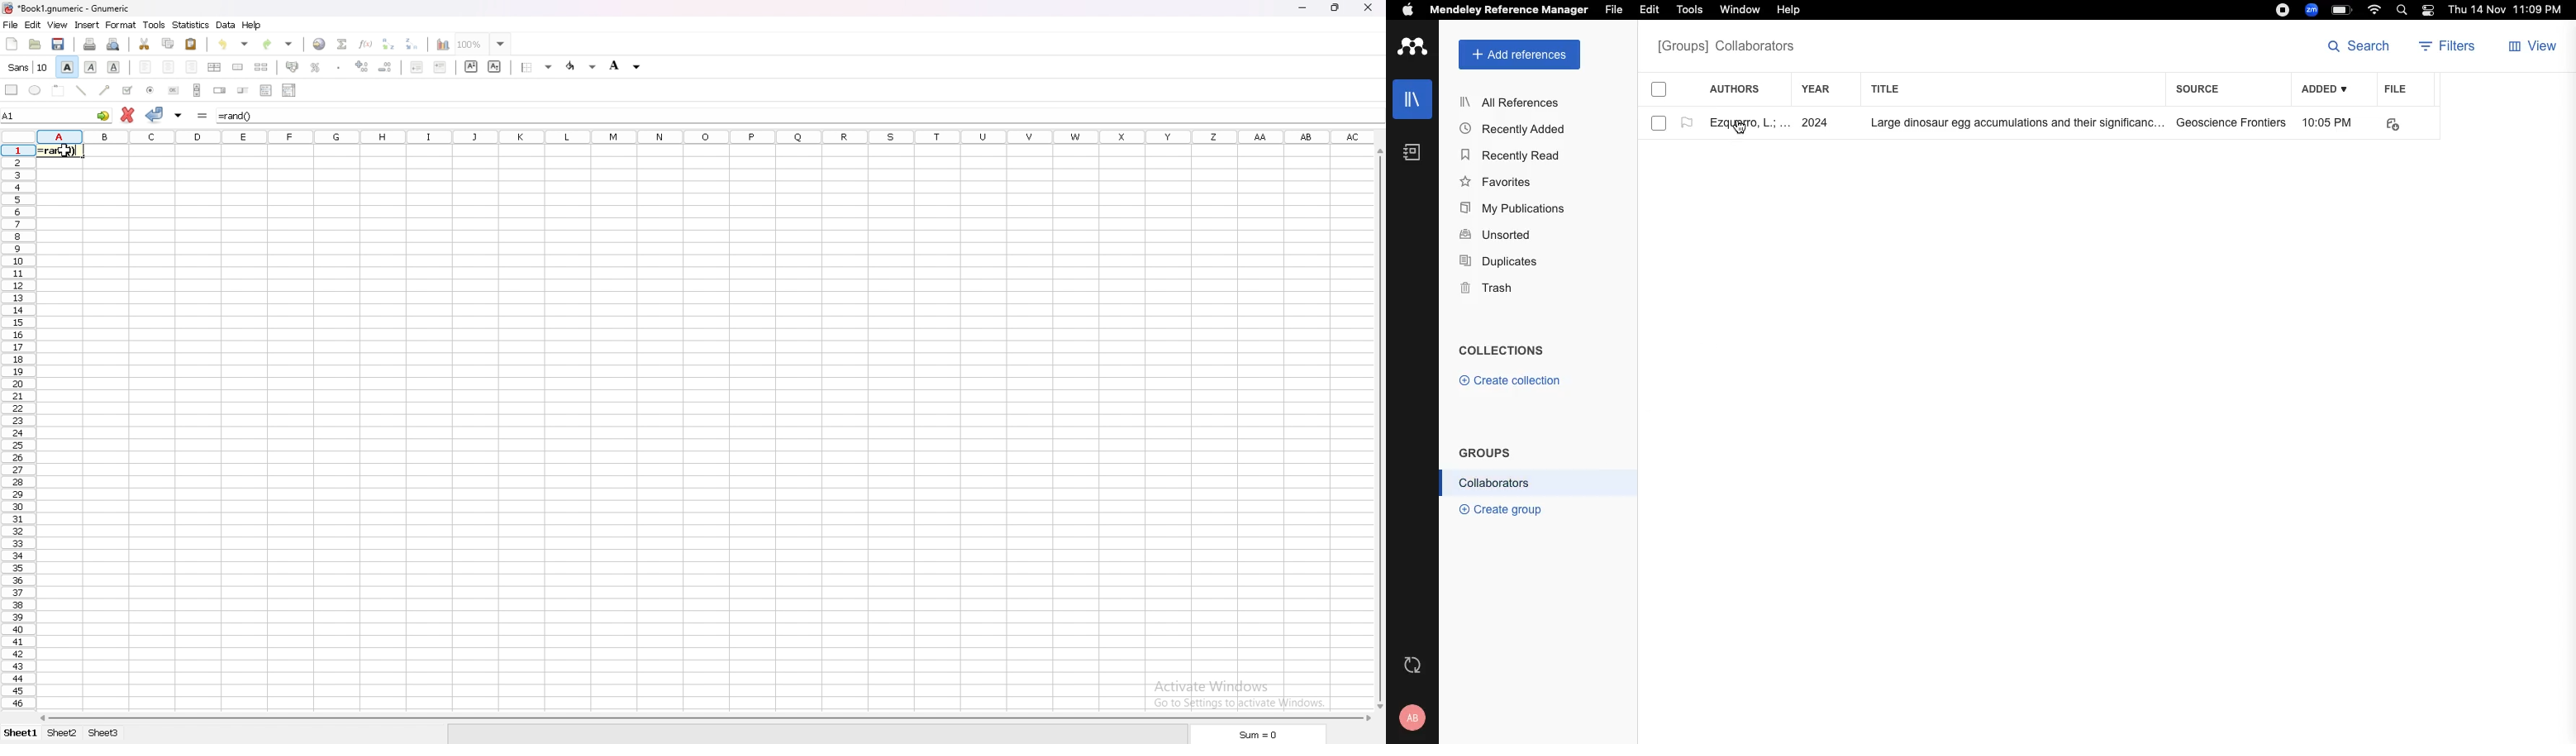 Image resolution: width=2576 pixels, height=756 pixels. Describe the element at coordinates (1408, 12) in the screenshot. I see `apple logo` at that location.